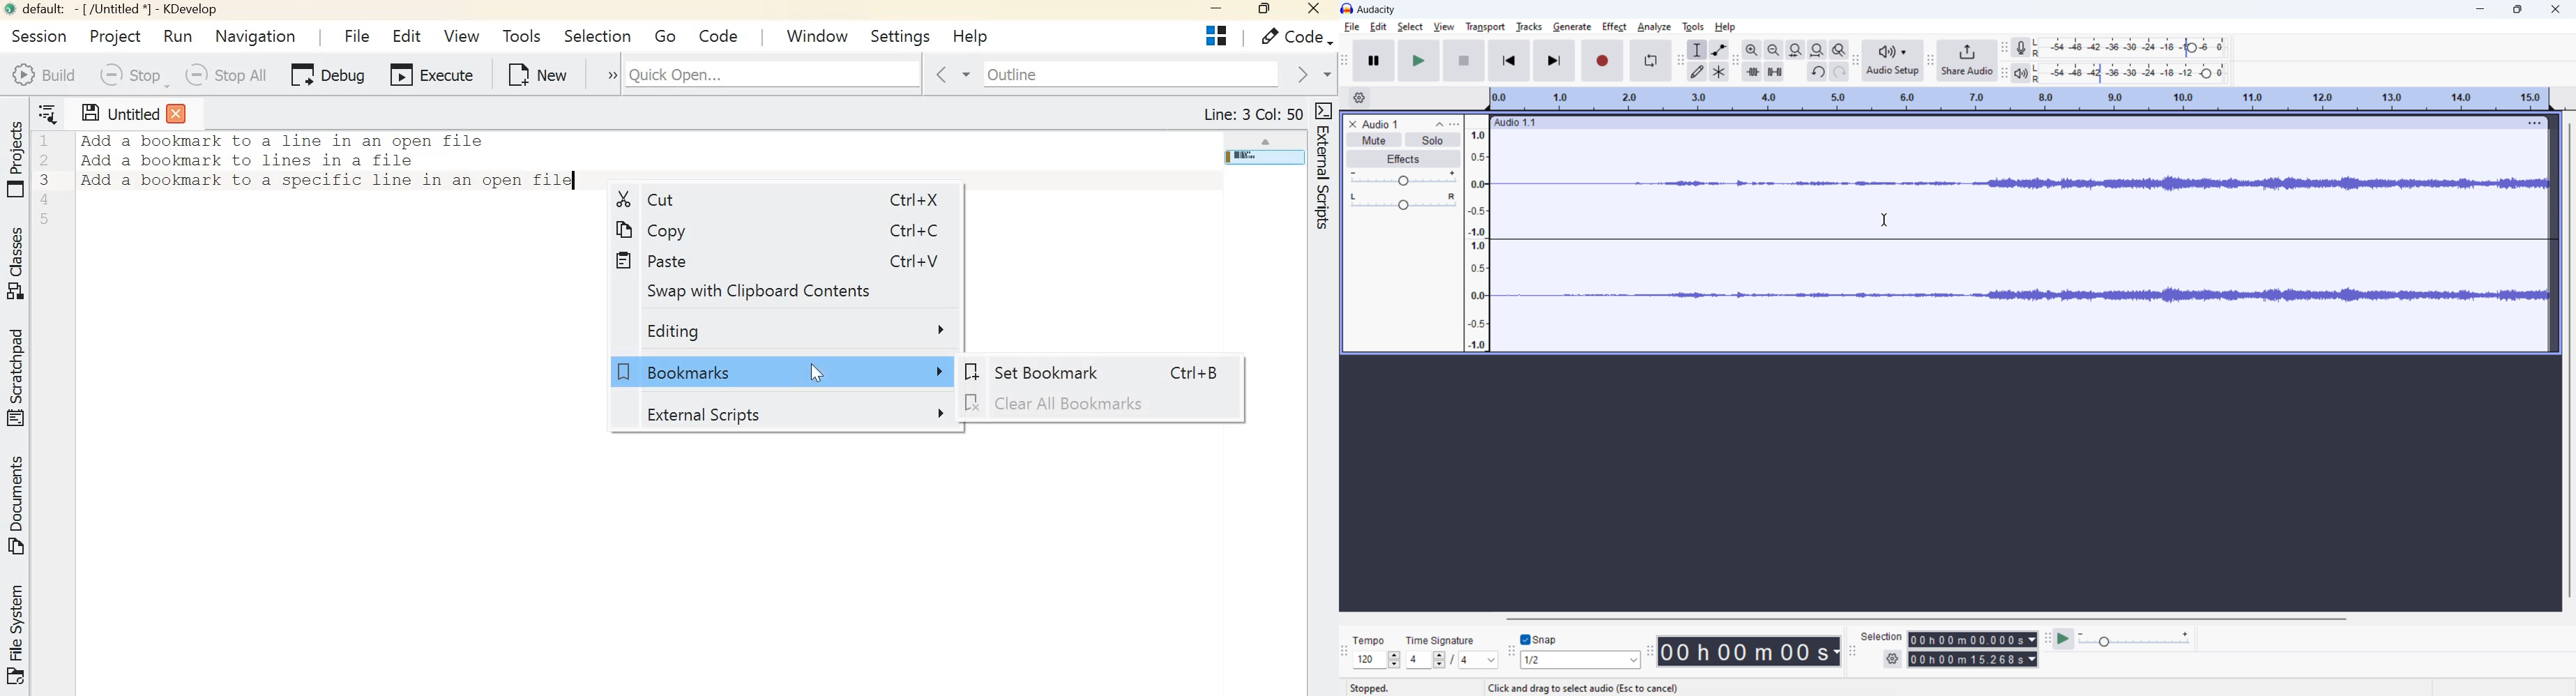 This screenshot has width=2576, height=700. I want to click on pause, so click(1374, 61).